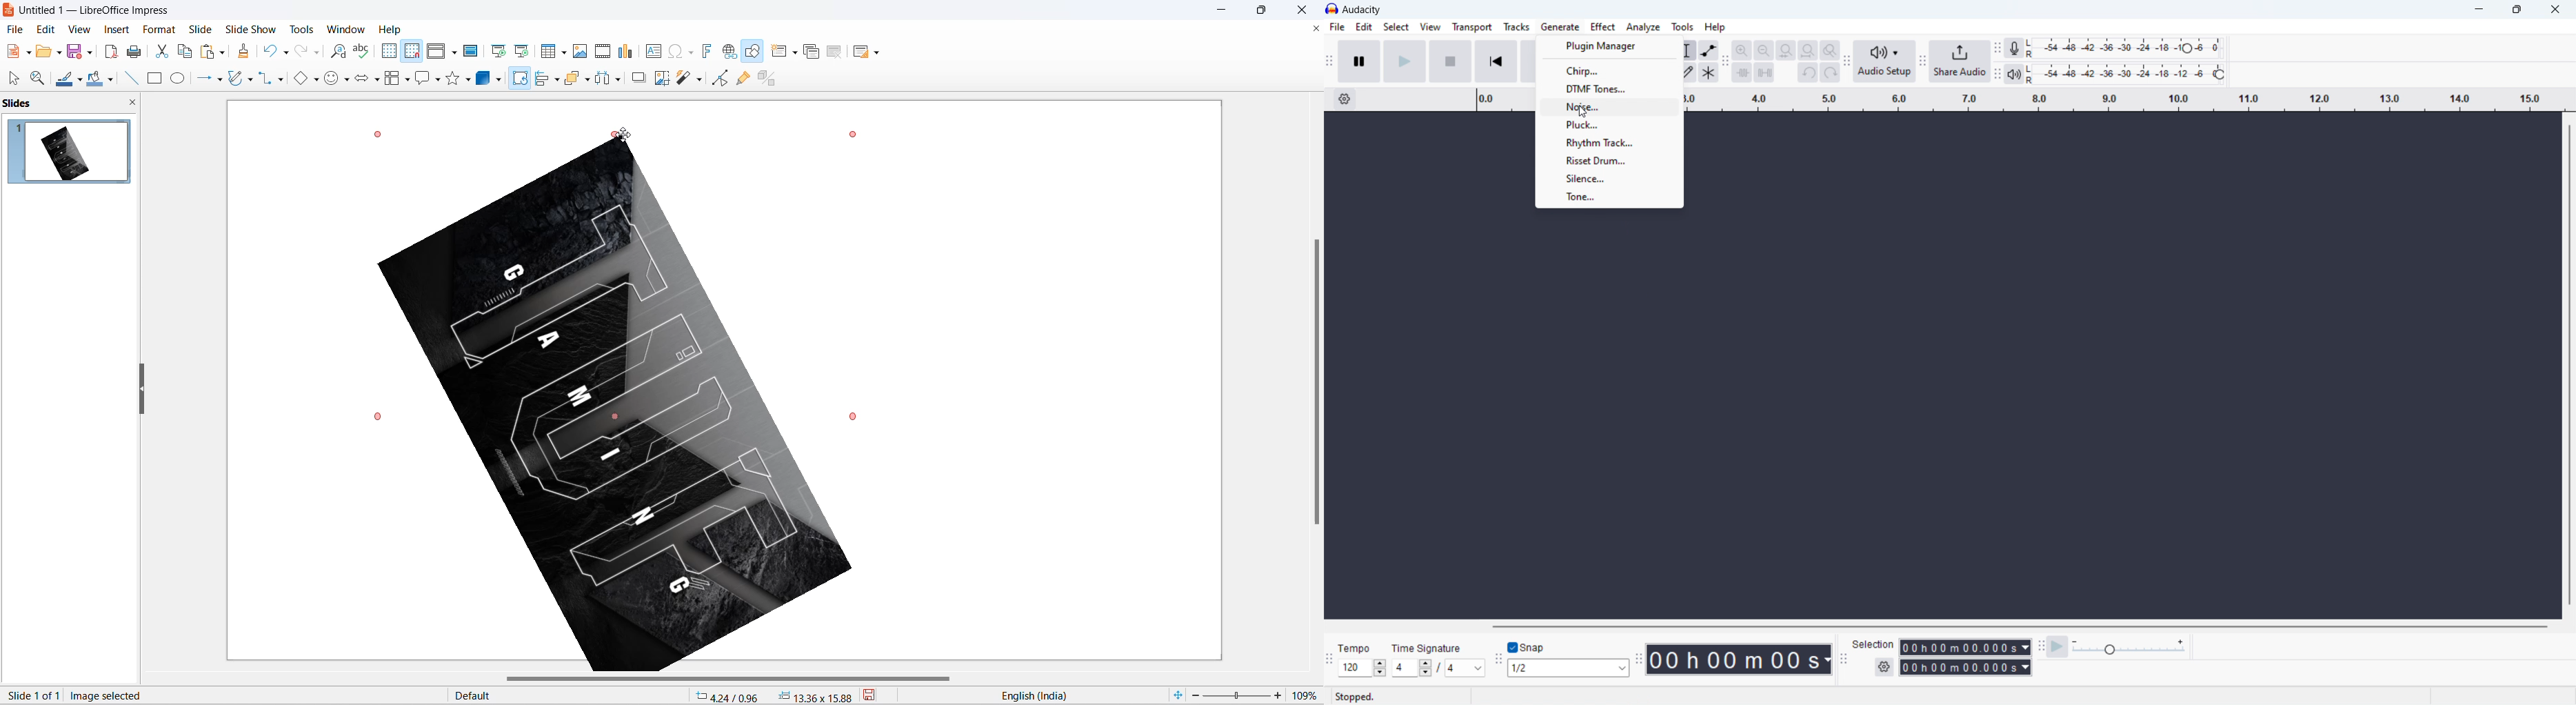 This screenshot has width=2576, height=728. Describe the element at coordinates (774, 696) in the screenshot. I see `cursor and selection coordinates` at that location.